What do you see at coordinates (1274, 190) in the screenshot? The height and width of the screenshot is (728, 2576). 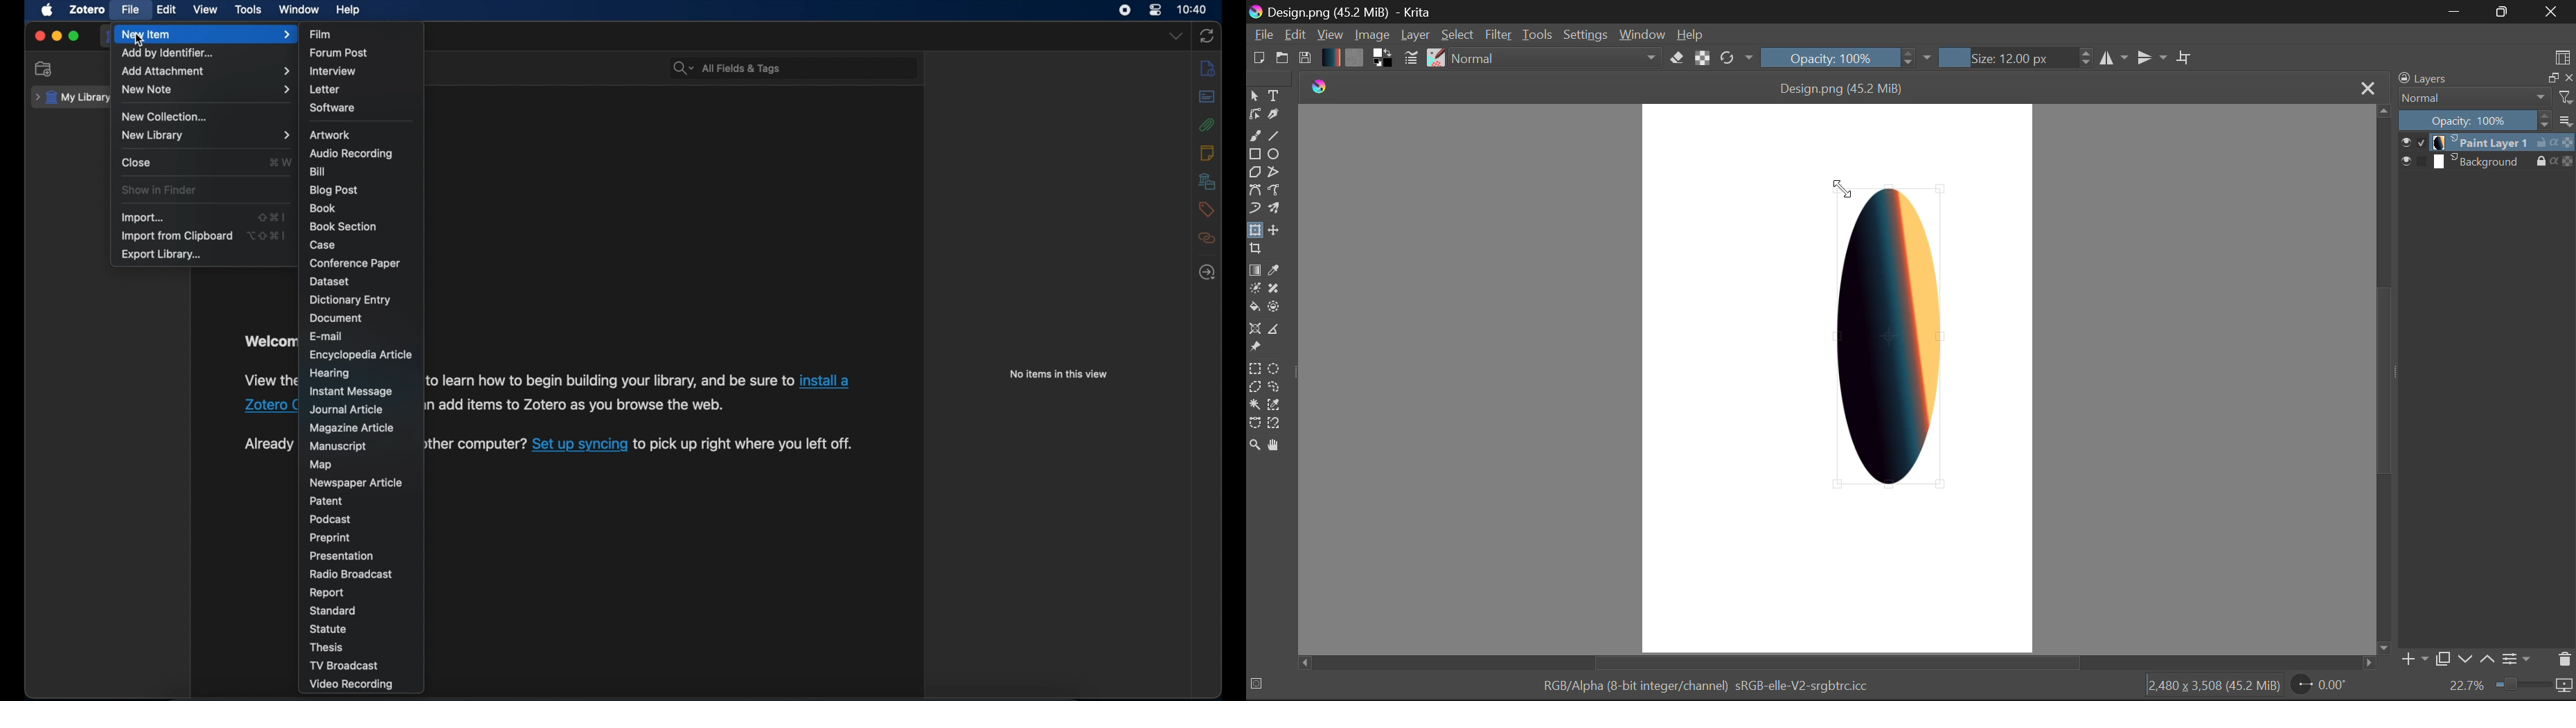 I see `Freehand Path Tool` at bounding box center [1274, 190].